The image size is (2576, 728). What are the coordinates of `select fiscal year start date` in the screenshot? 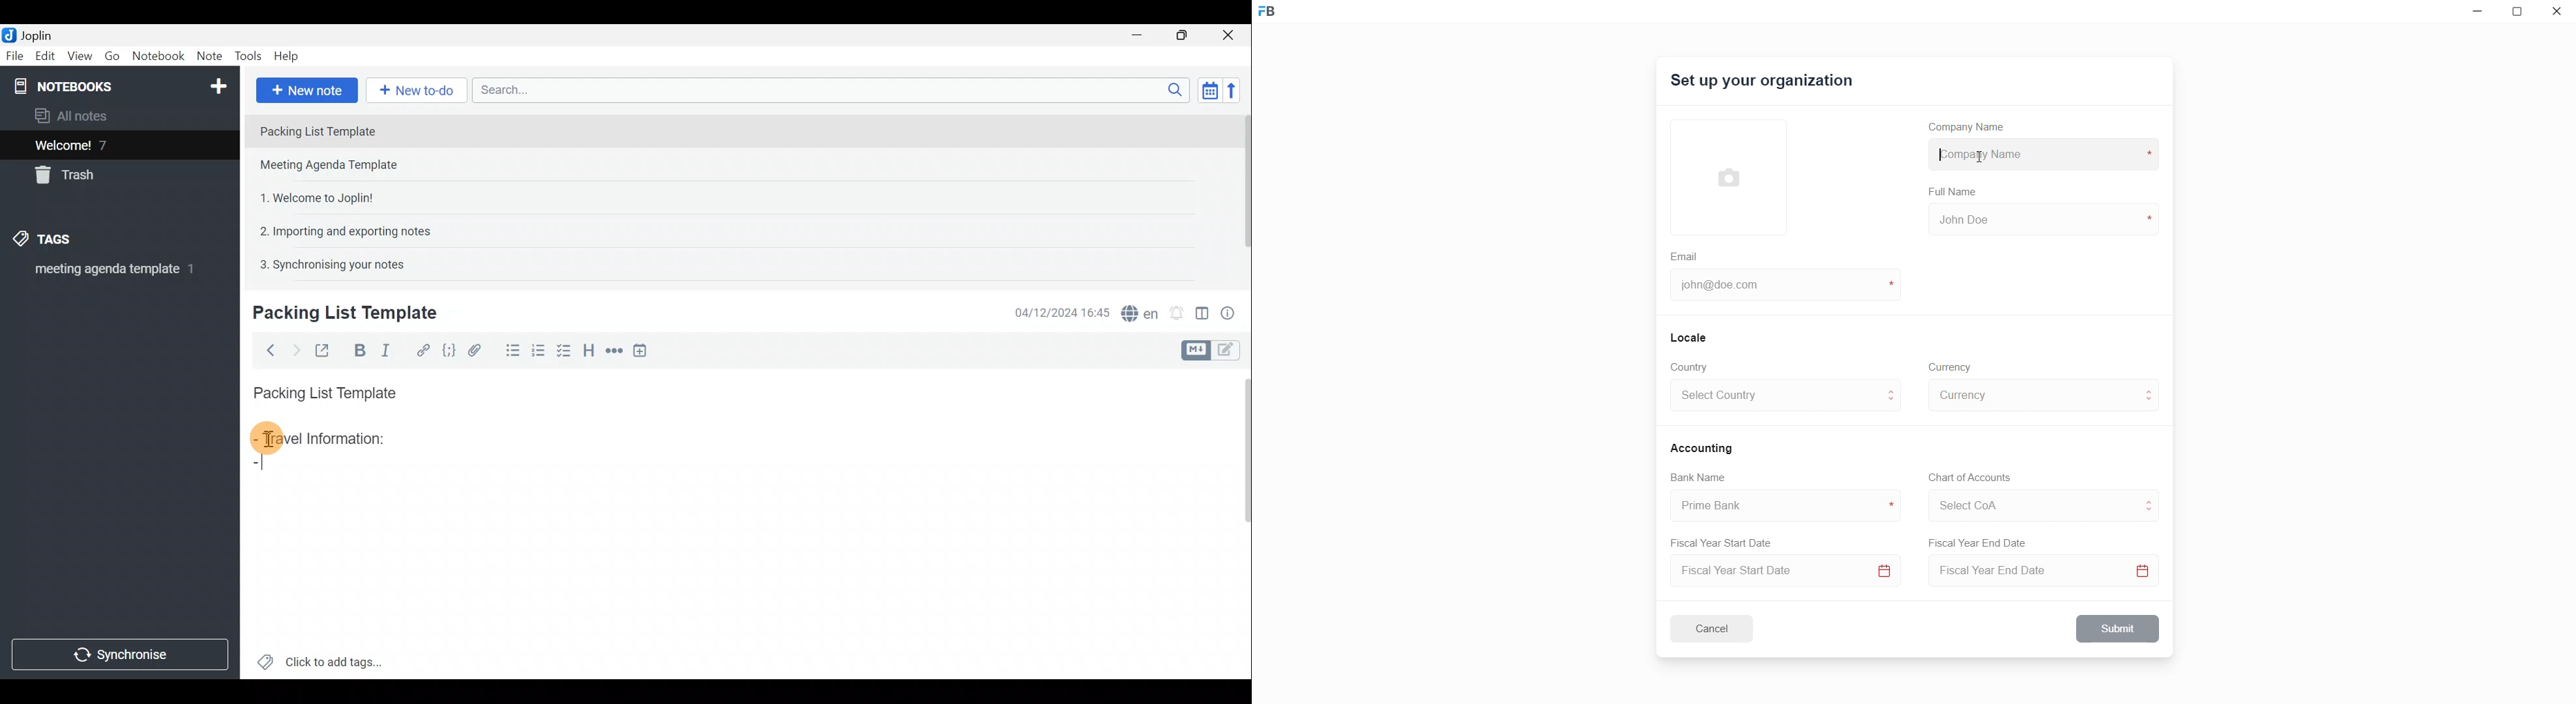 It's located at (1782, 572).